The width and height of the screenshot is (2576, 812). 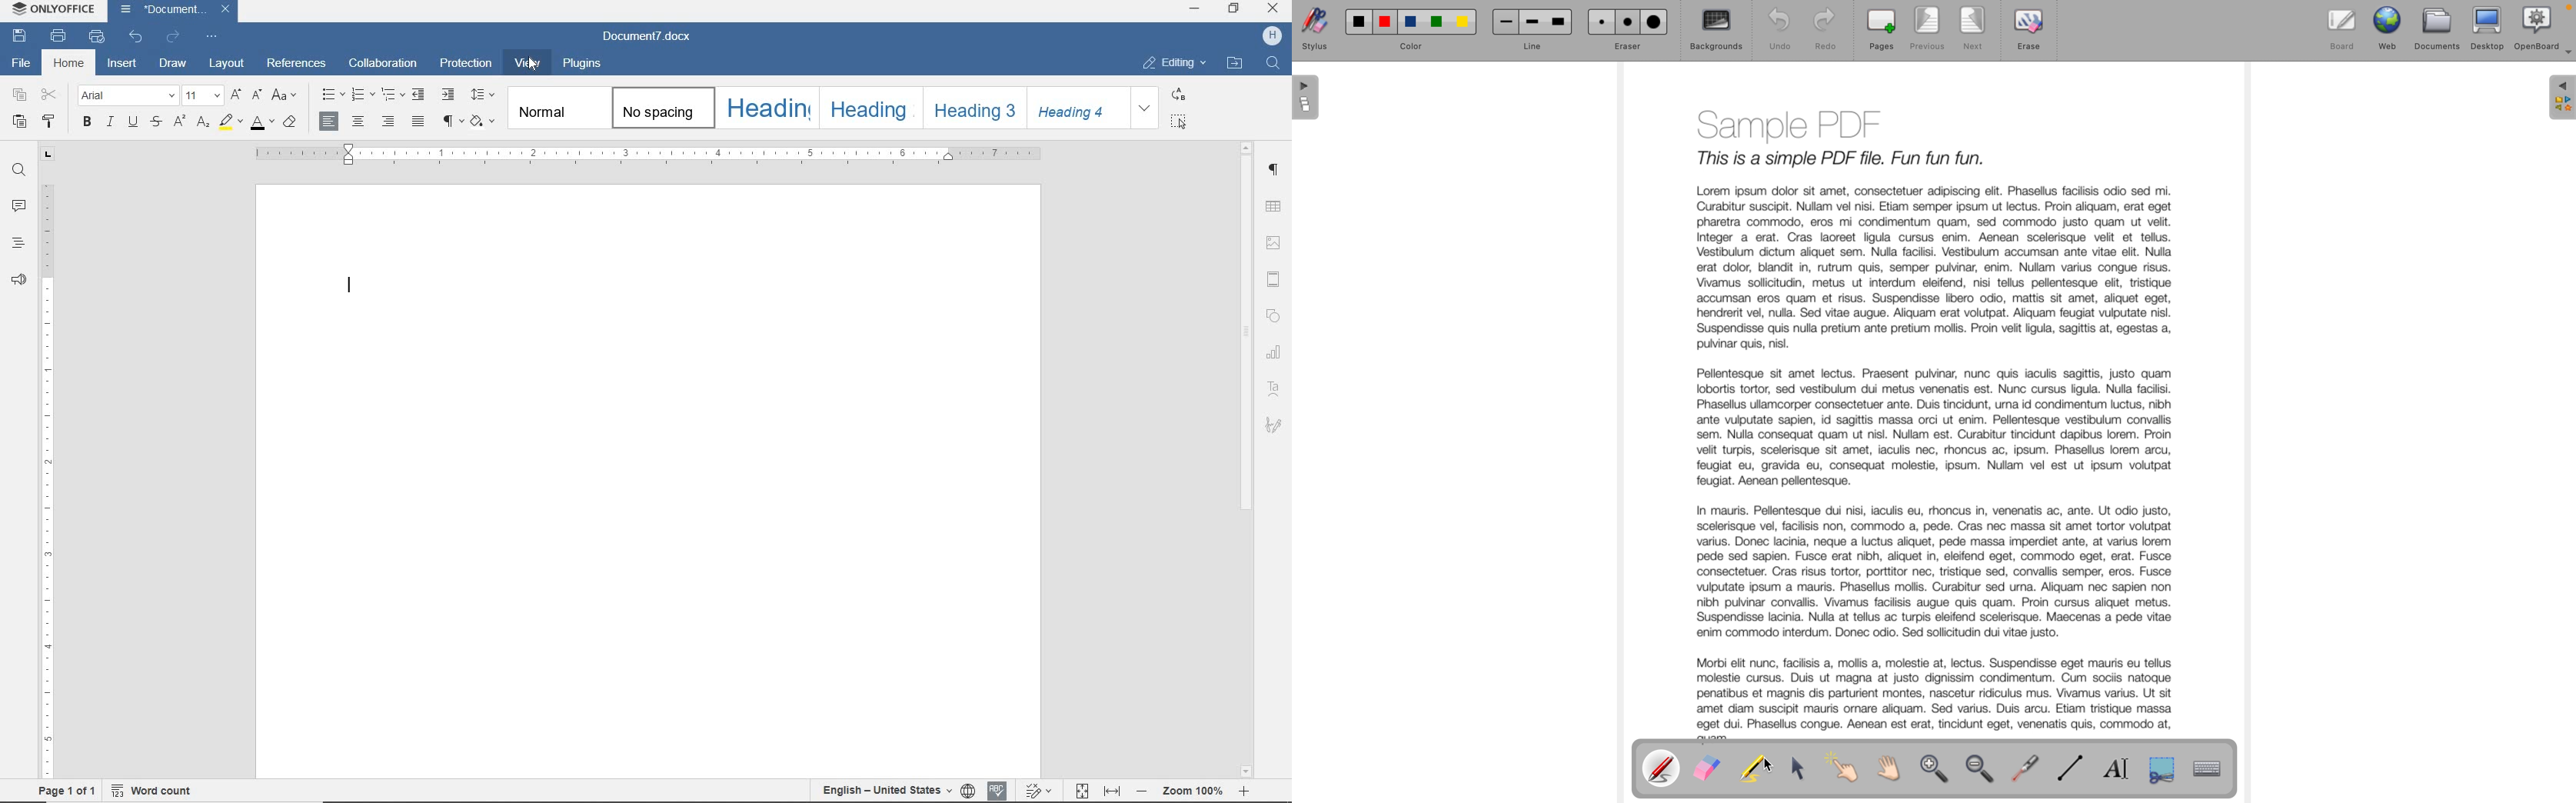 I want to click on TRACK CHANGES, so click(x=1043, y=790).